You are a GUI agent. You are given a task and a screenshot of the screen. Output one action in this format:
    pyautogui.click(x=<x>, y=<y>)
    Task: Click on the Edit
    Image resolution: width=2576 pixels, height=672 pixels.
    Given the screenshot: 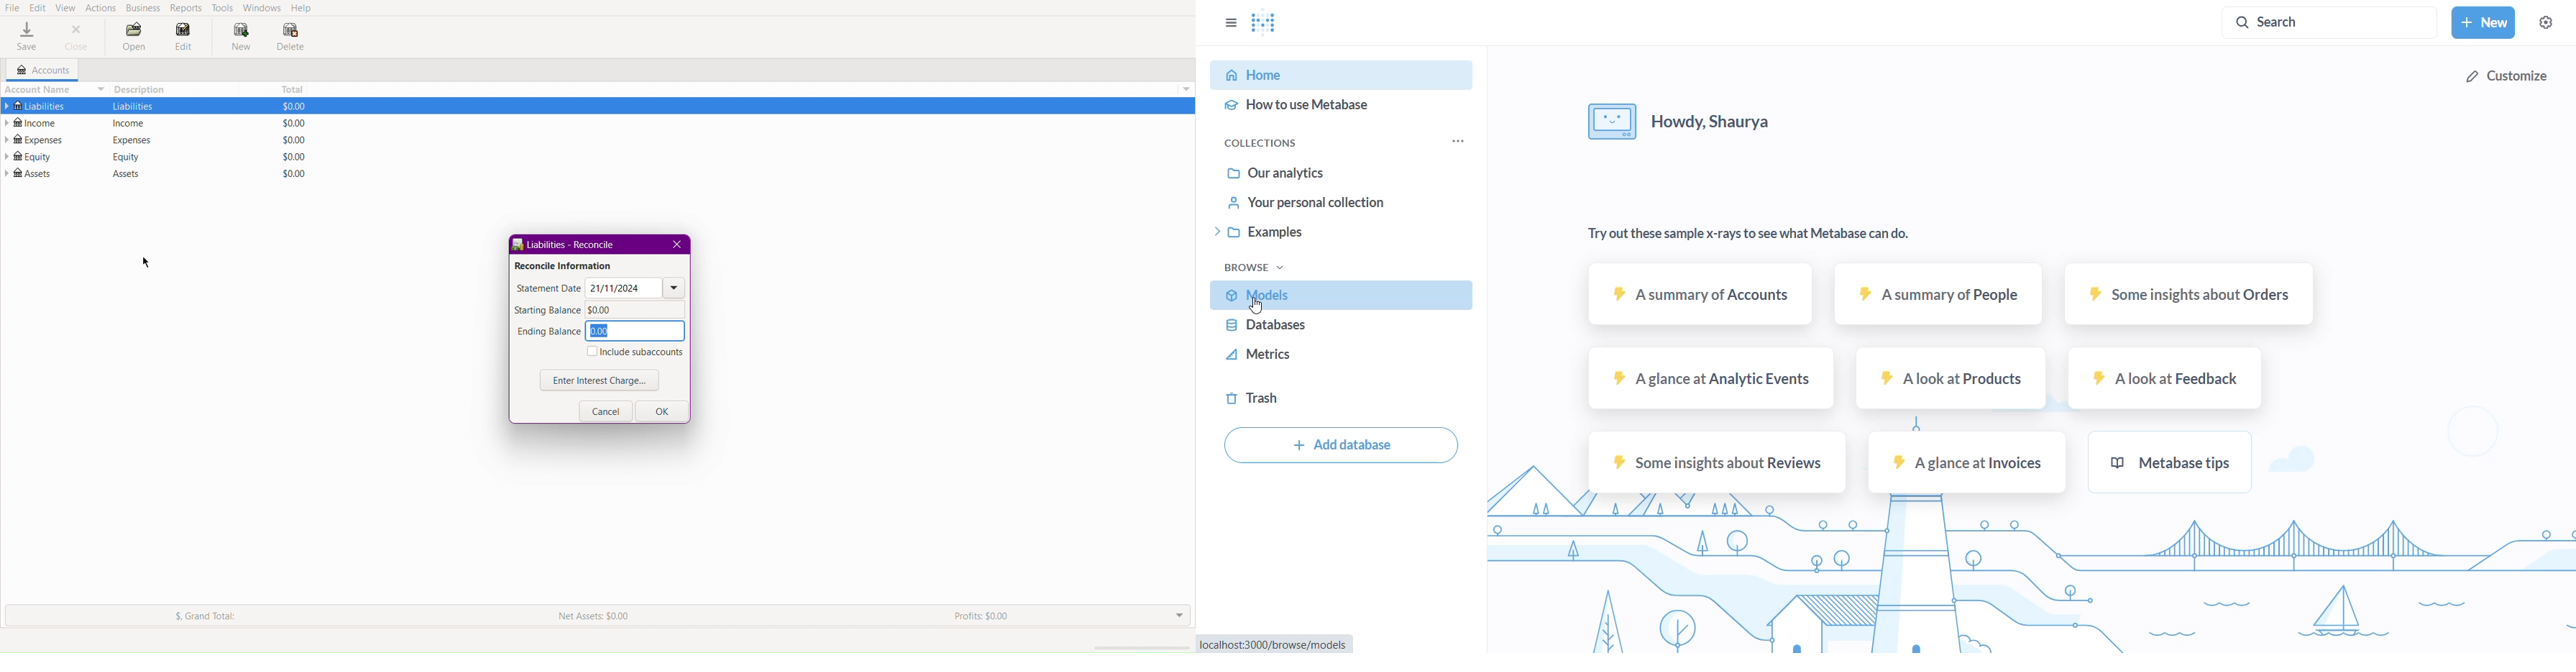 What is the action you would take?
    pyautogui.click(x=186, y=38)
    